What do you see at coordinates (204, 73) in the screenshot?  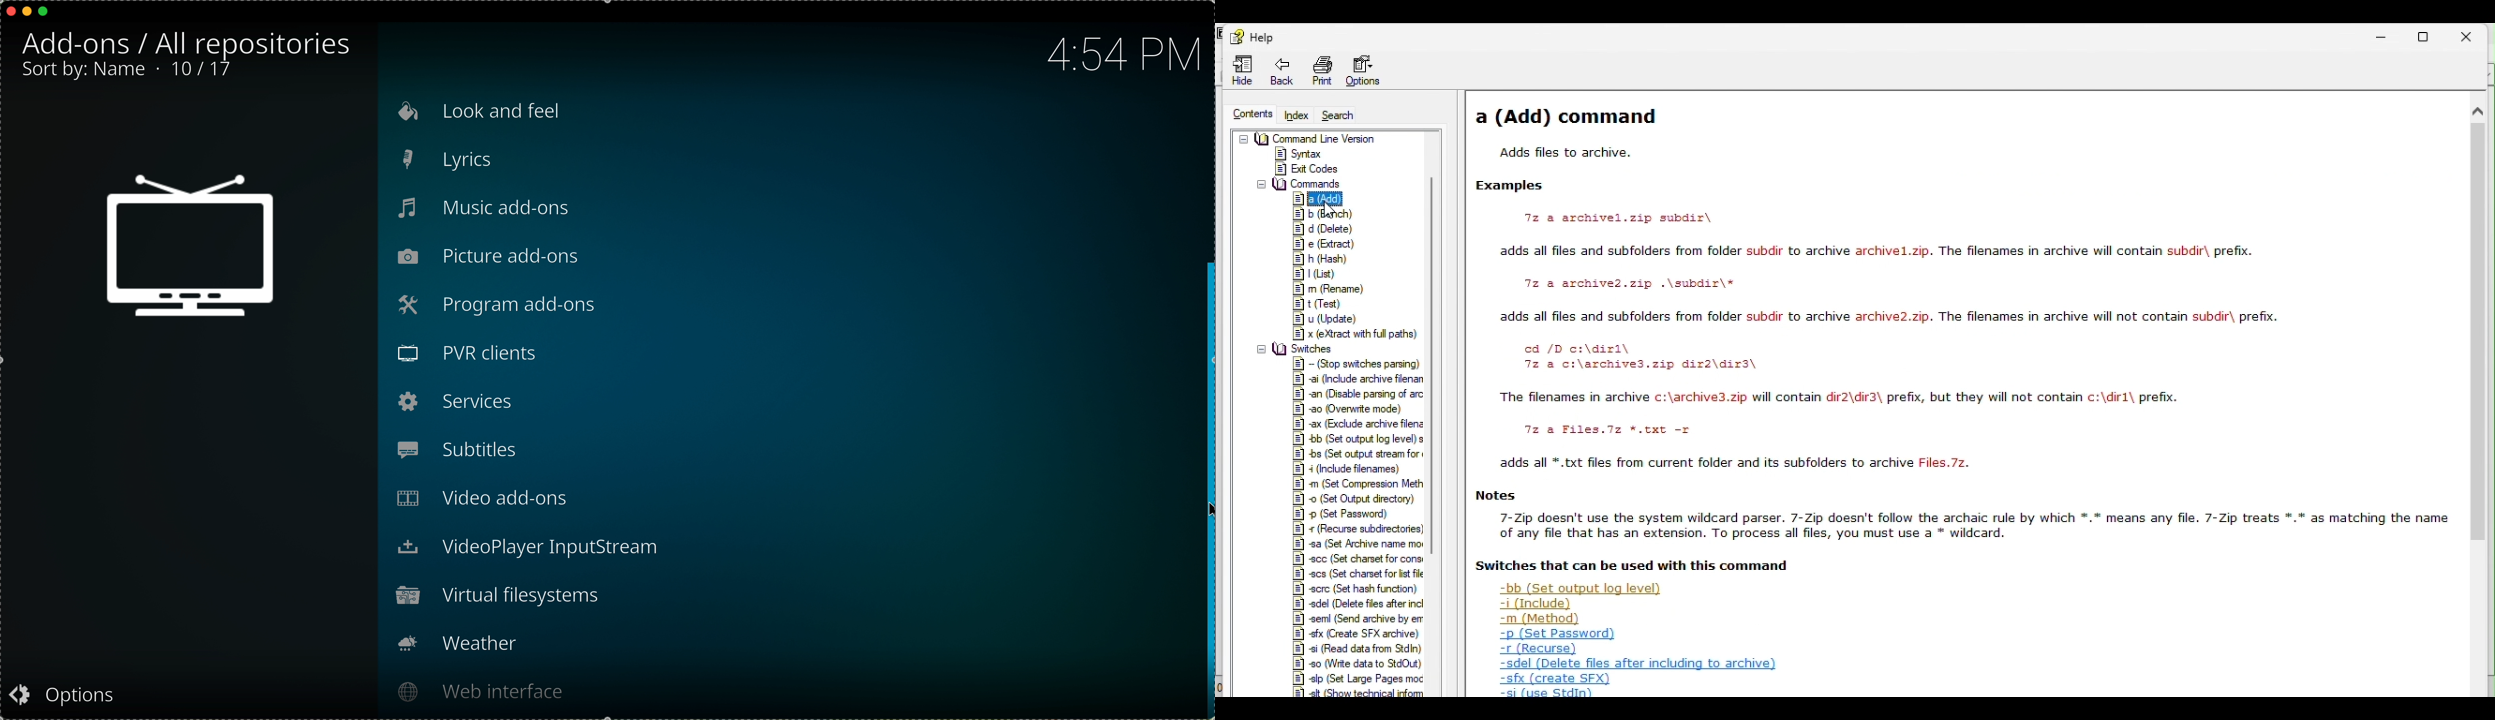 I see `10/17` at bounding box center [204, 73].